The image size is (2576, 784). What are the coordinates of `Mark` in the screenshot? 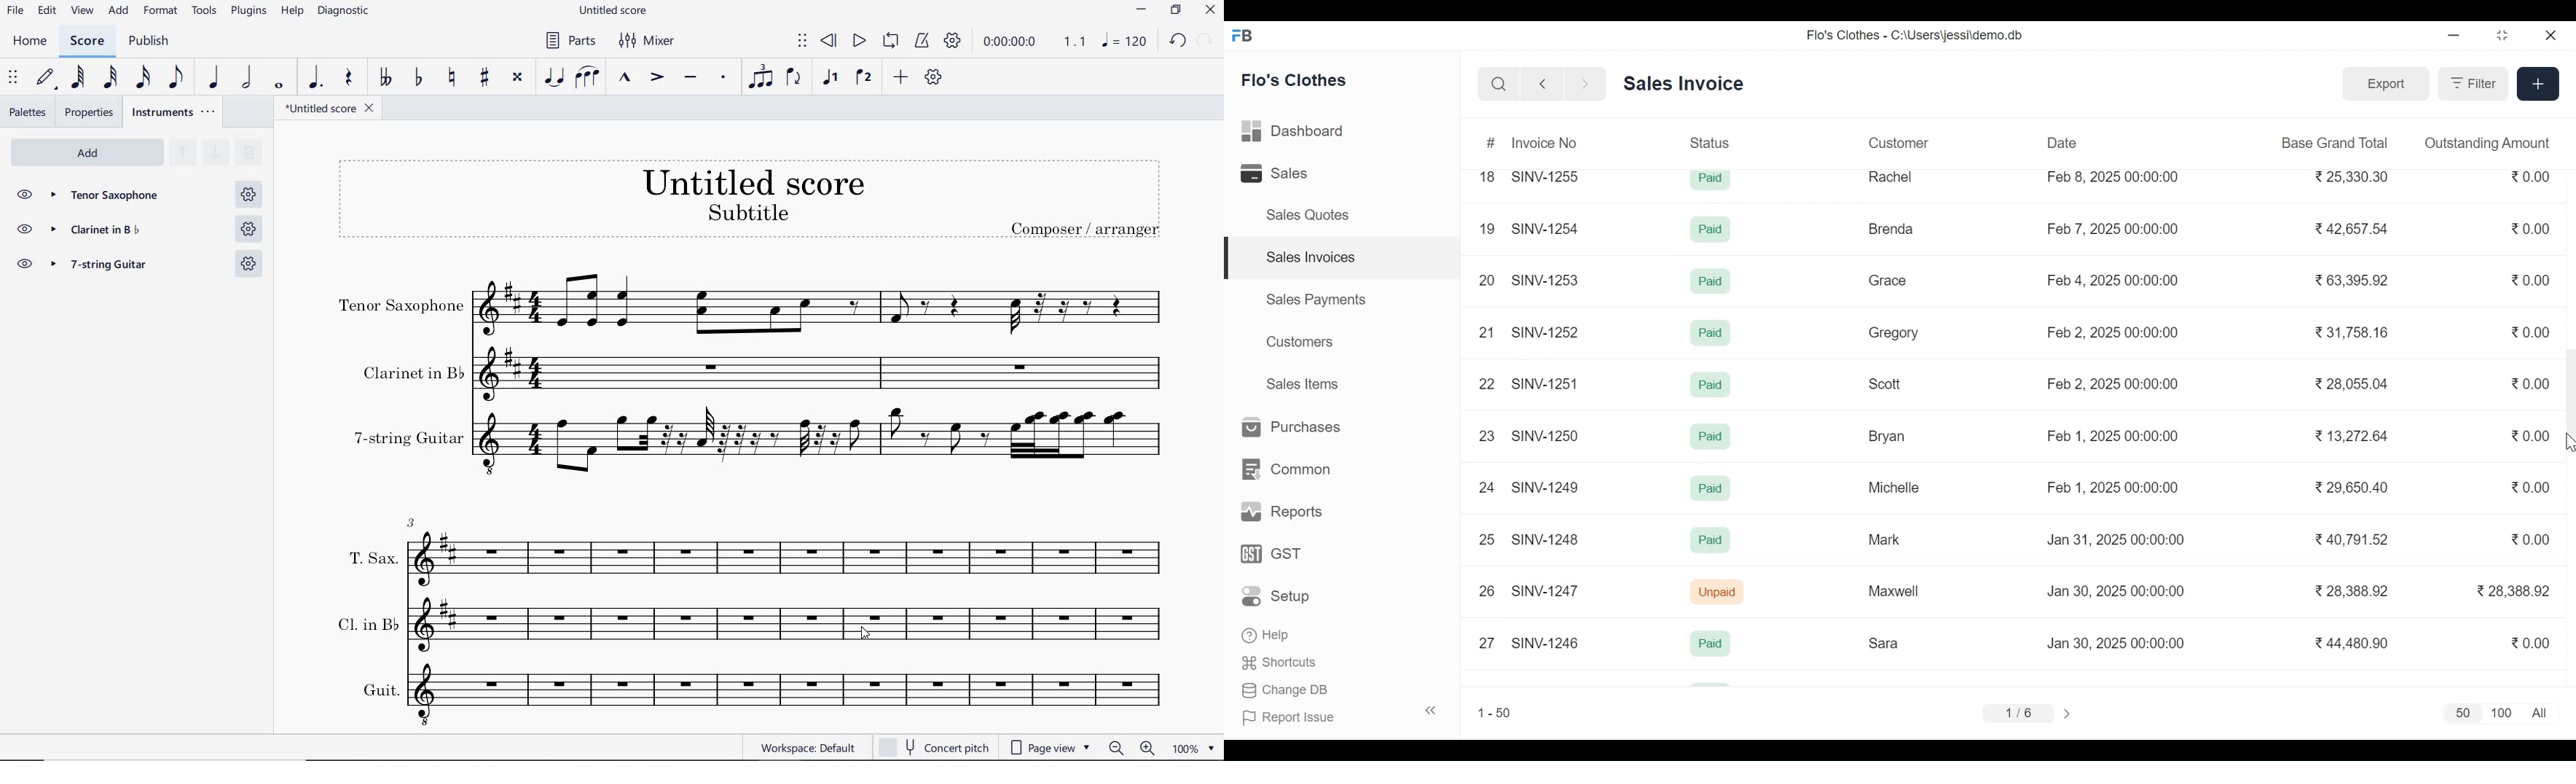 It's located at (1883, 538).